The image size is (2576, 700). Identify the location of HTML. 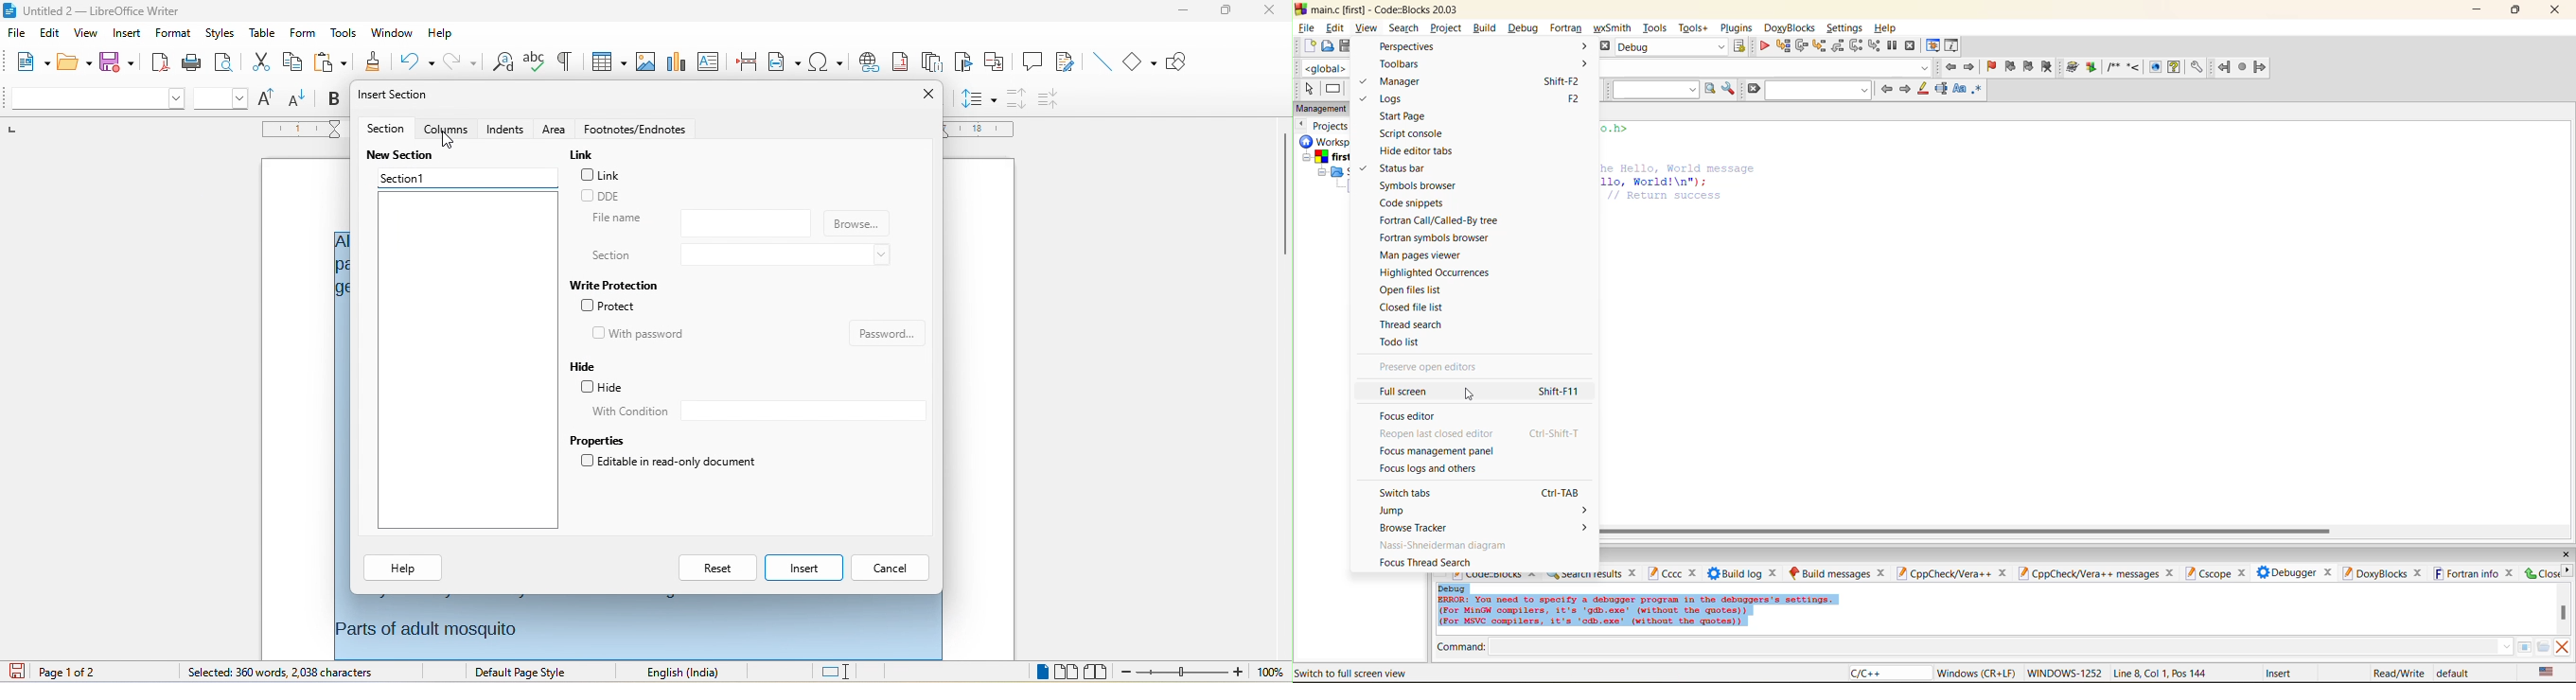
(2155, 67).